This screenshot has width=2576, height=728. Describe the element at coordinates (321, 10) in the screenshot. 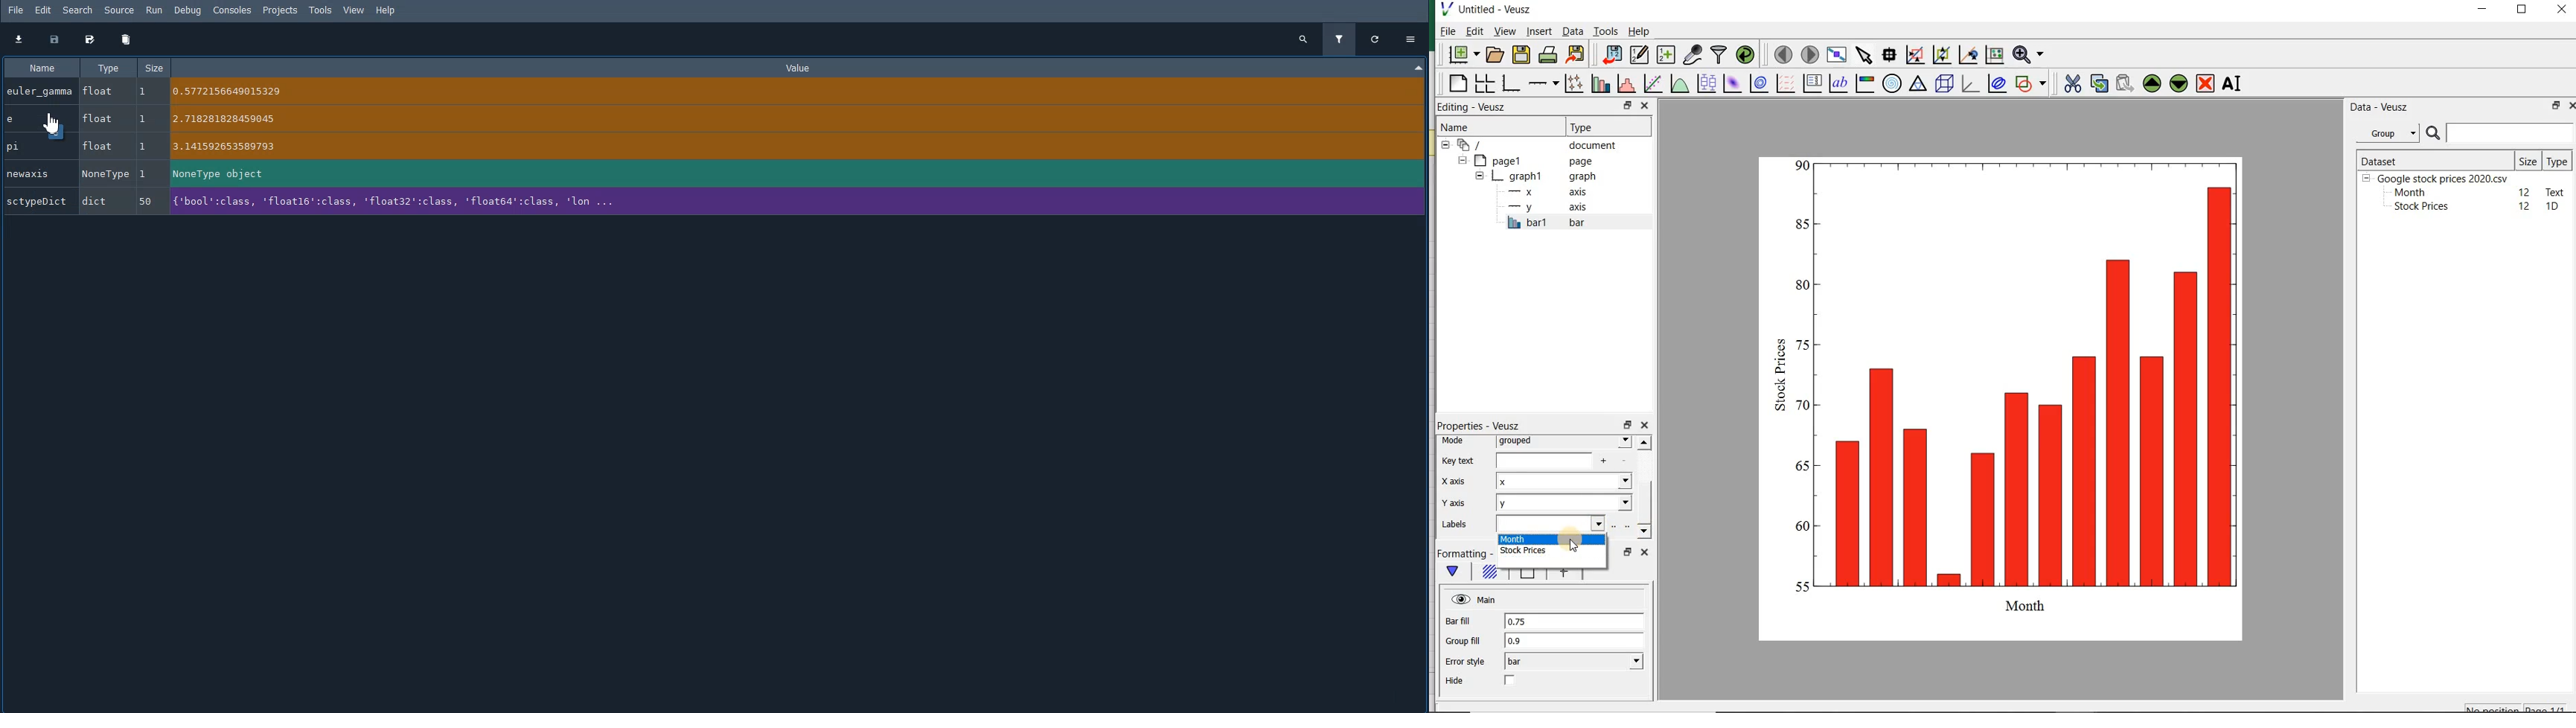

I see `Tools` at that location.